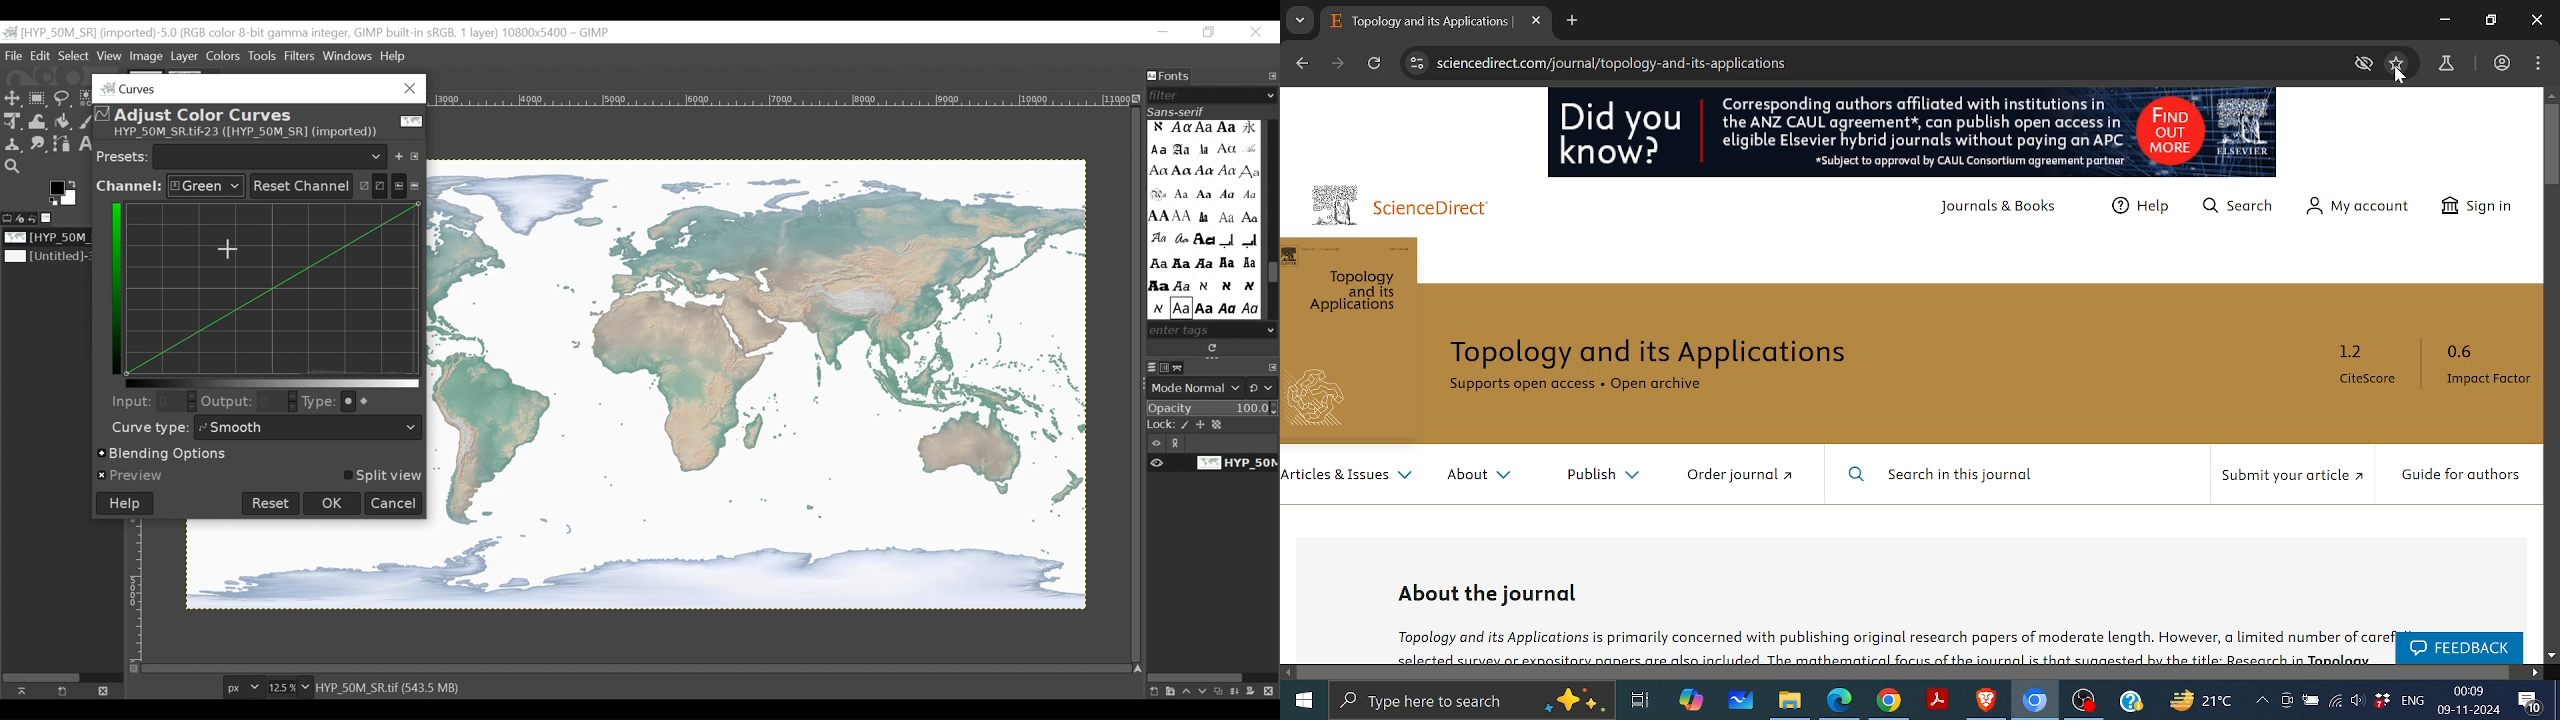 The height and width of the screenshot is (728, 2576). What do you see at coordinates (2484, 206) in the screenshot?
I see `Sign in` at bounding box center [2484, 206].